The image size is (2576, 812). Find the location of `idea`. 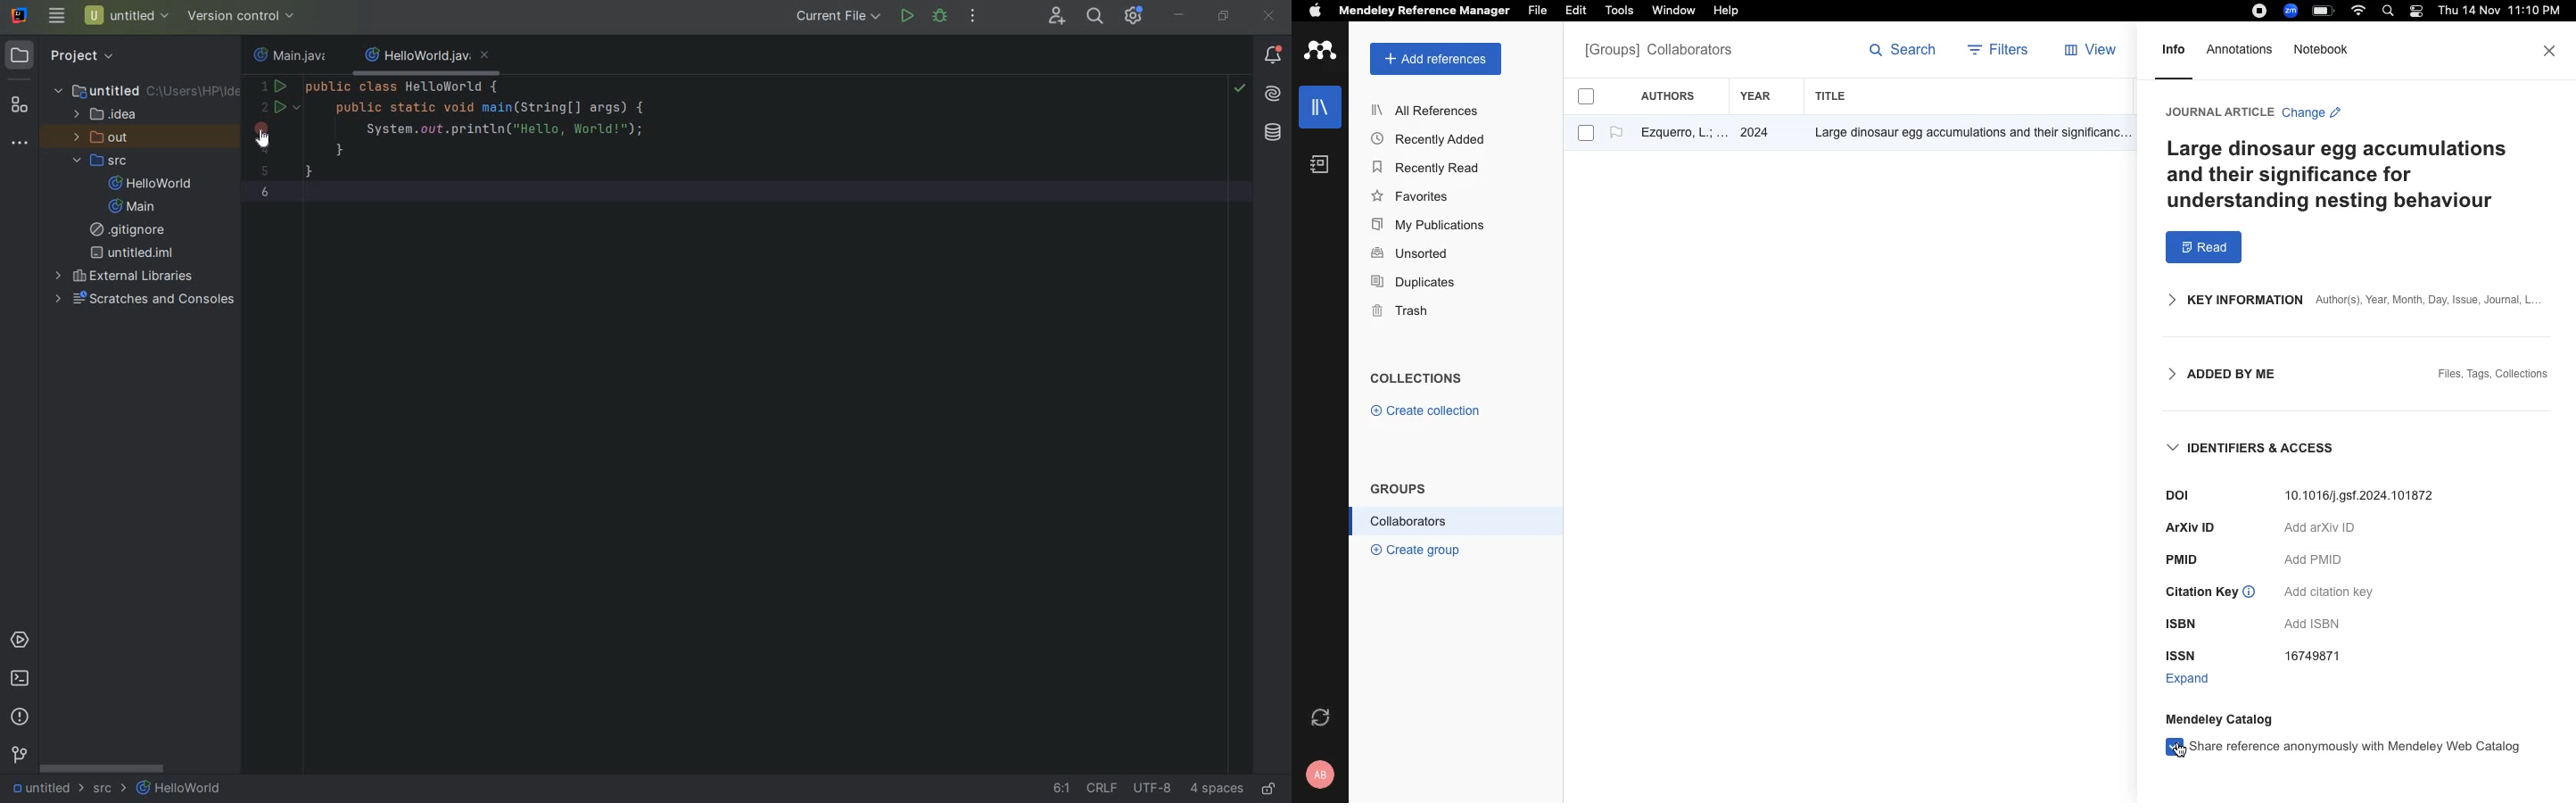

idea is located at coordinates (108, 118).